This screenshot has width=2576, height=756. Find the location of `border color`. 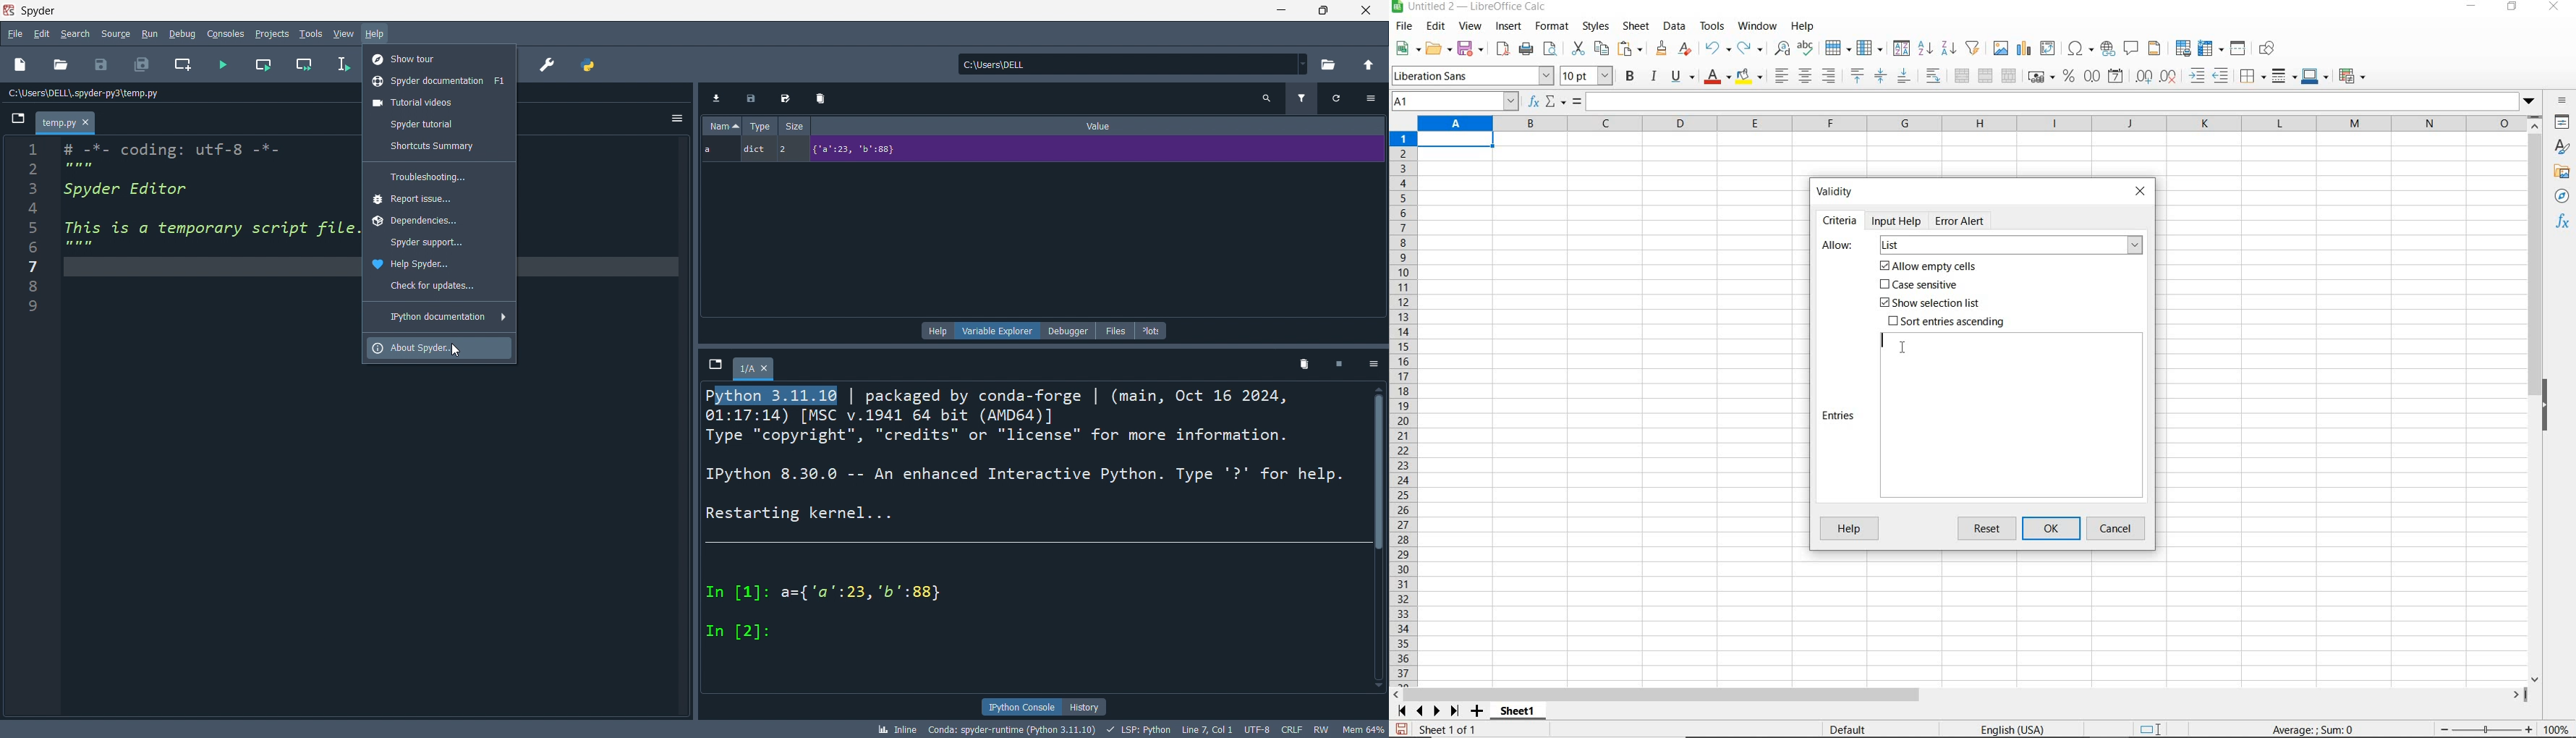

border color is located at coordinates (2315, 76).